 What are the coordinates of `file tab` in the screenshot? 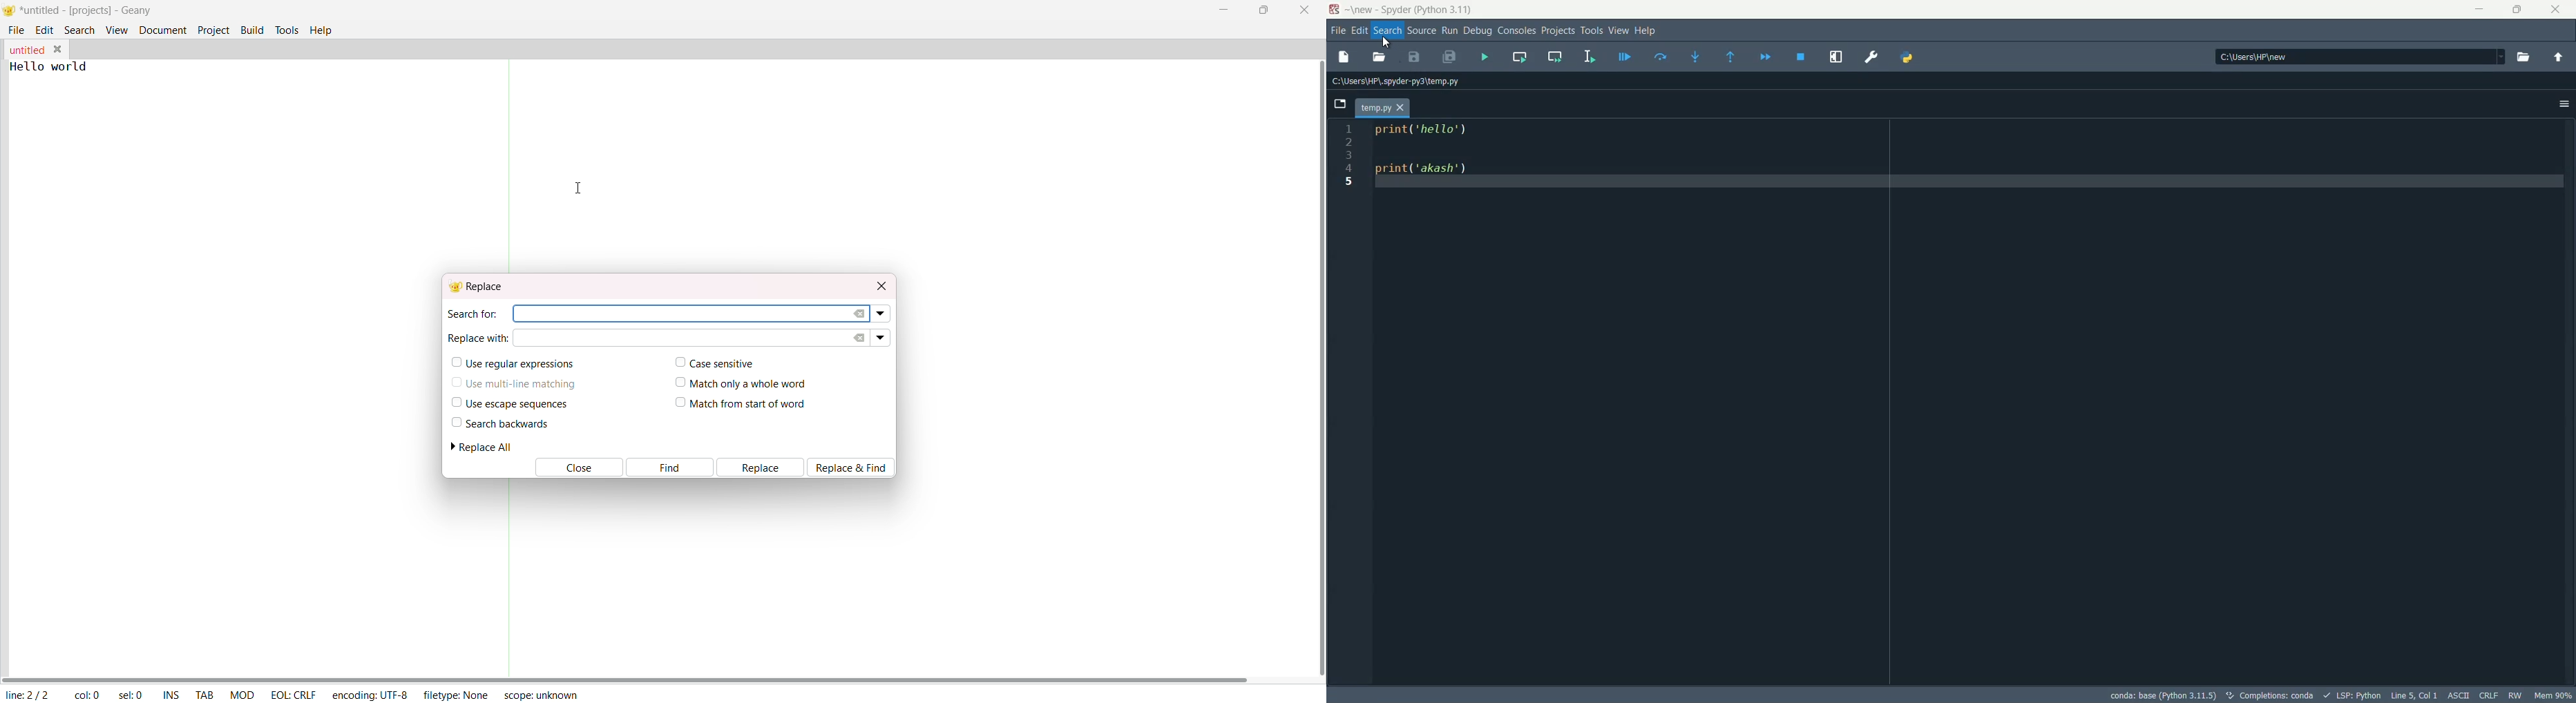 It's located at (1384, 108).